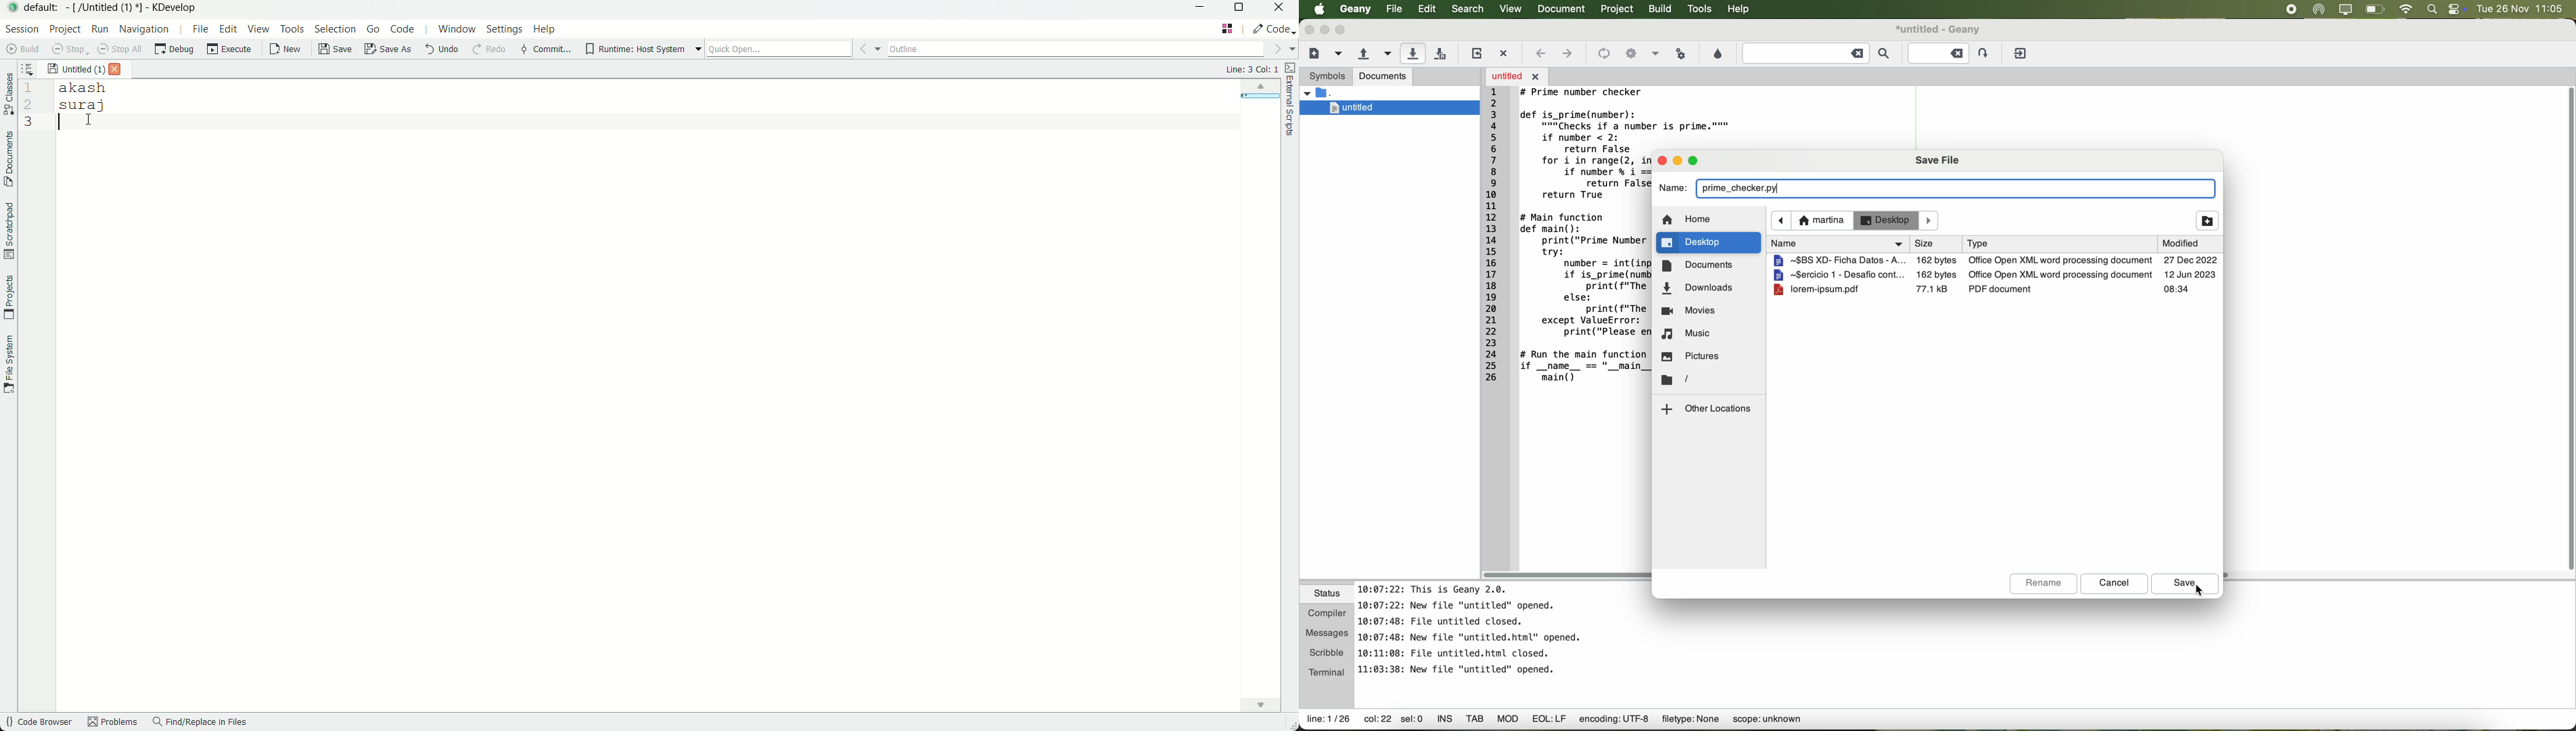  Describe the element at coordinates (1619, 10) in the screenshot. I see `project` at that location.